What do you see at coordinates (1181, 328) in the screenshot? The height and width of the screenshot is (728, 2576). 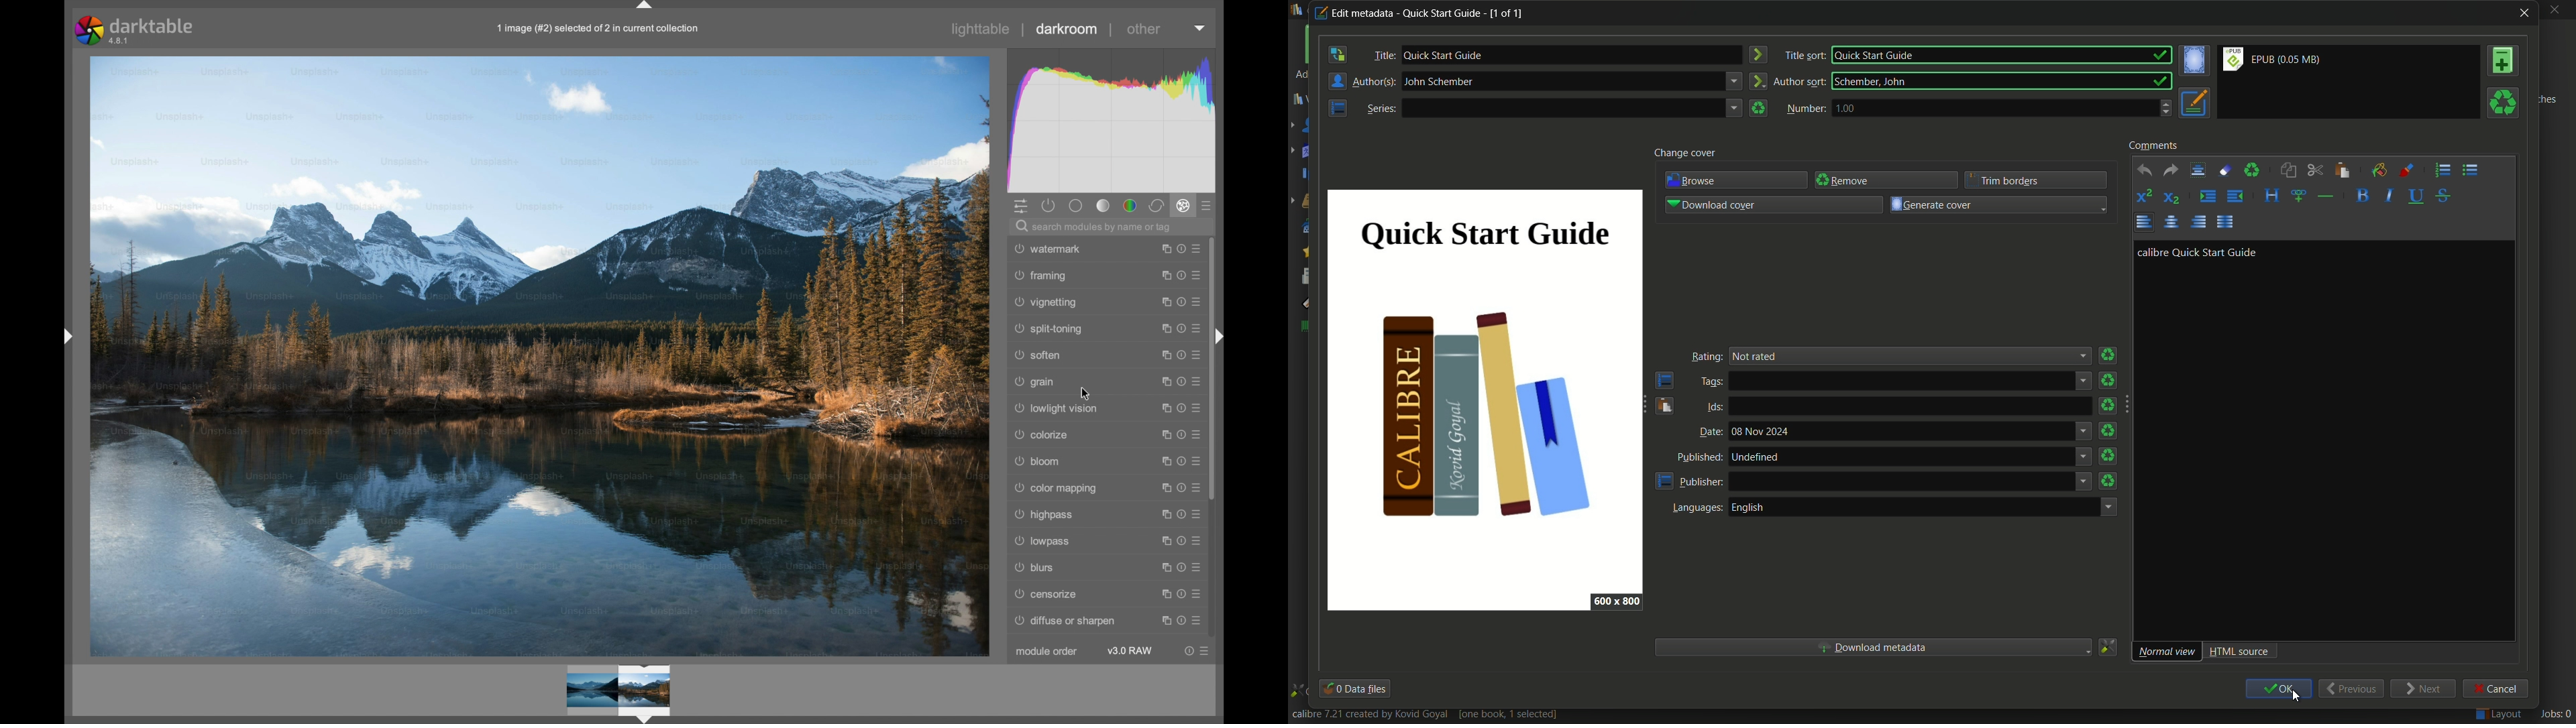 I see `reset parameters` at bounding box center [1181, 328].